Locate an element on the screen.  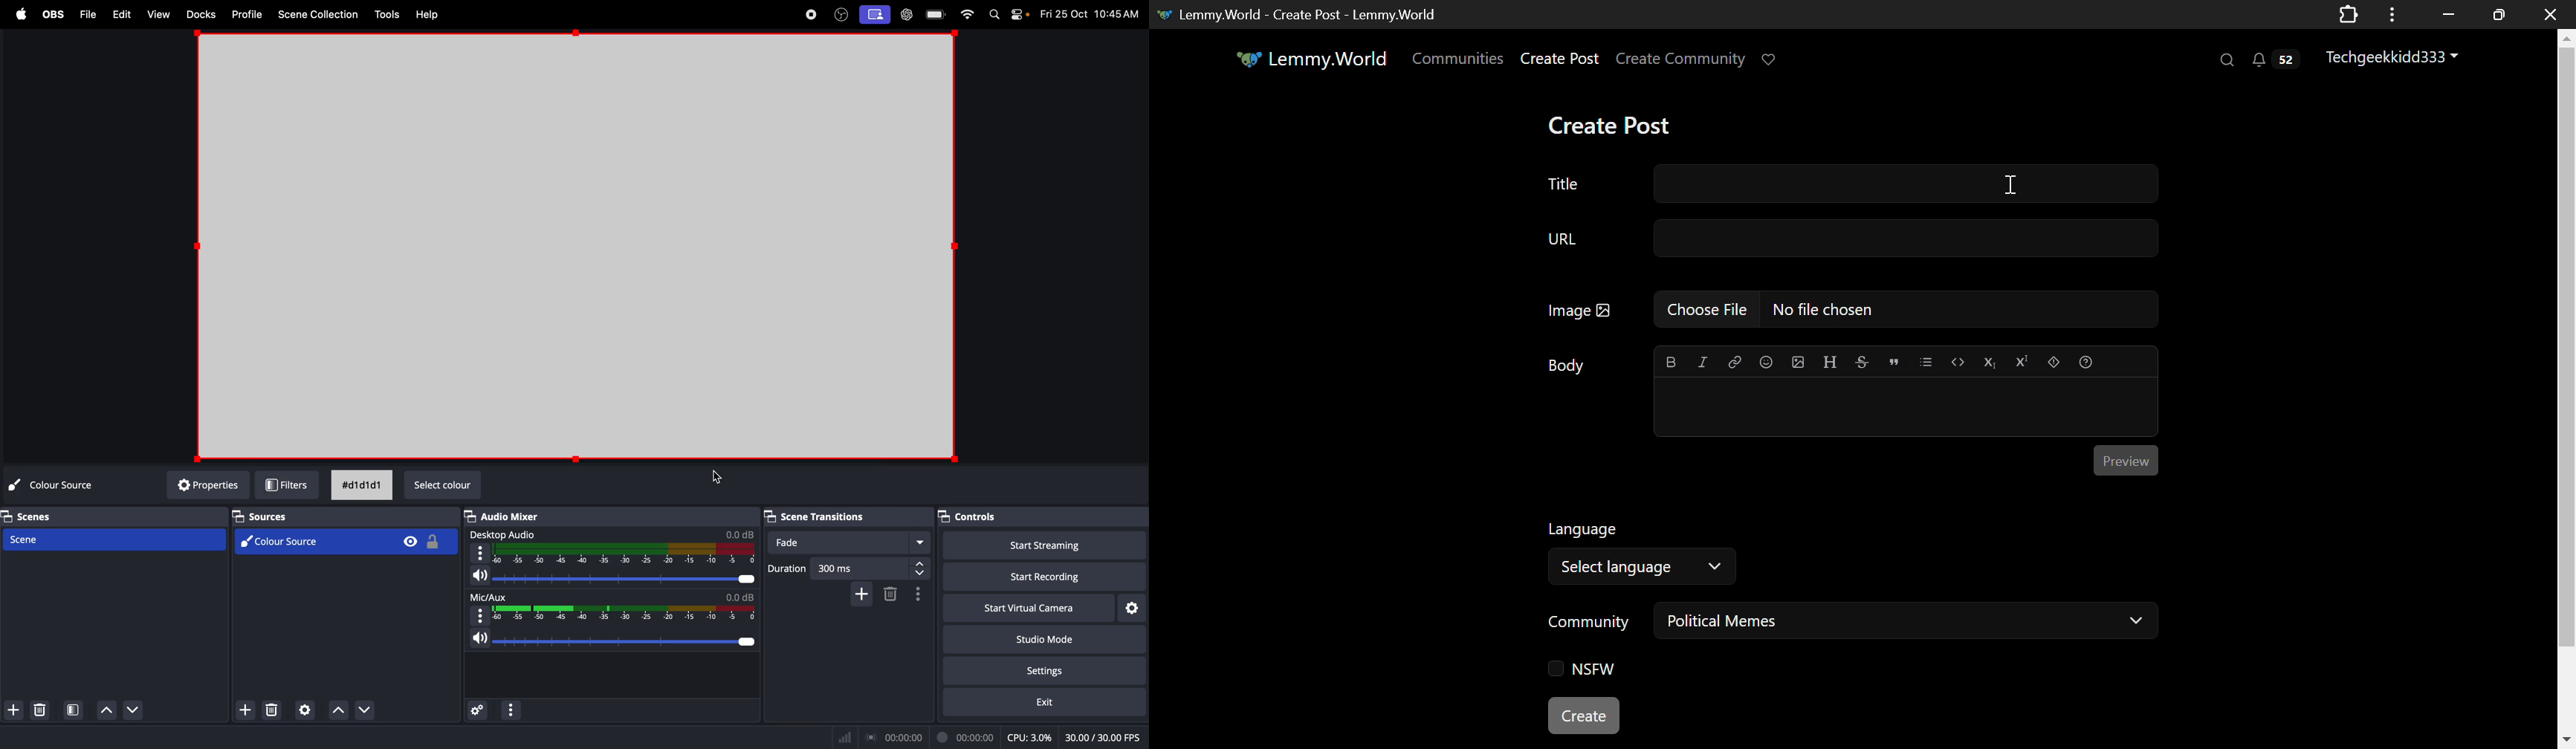
Move scene up is located at coordinates (138, 712).